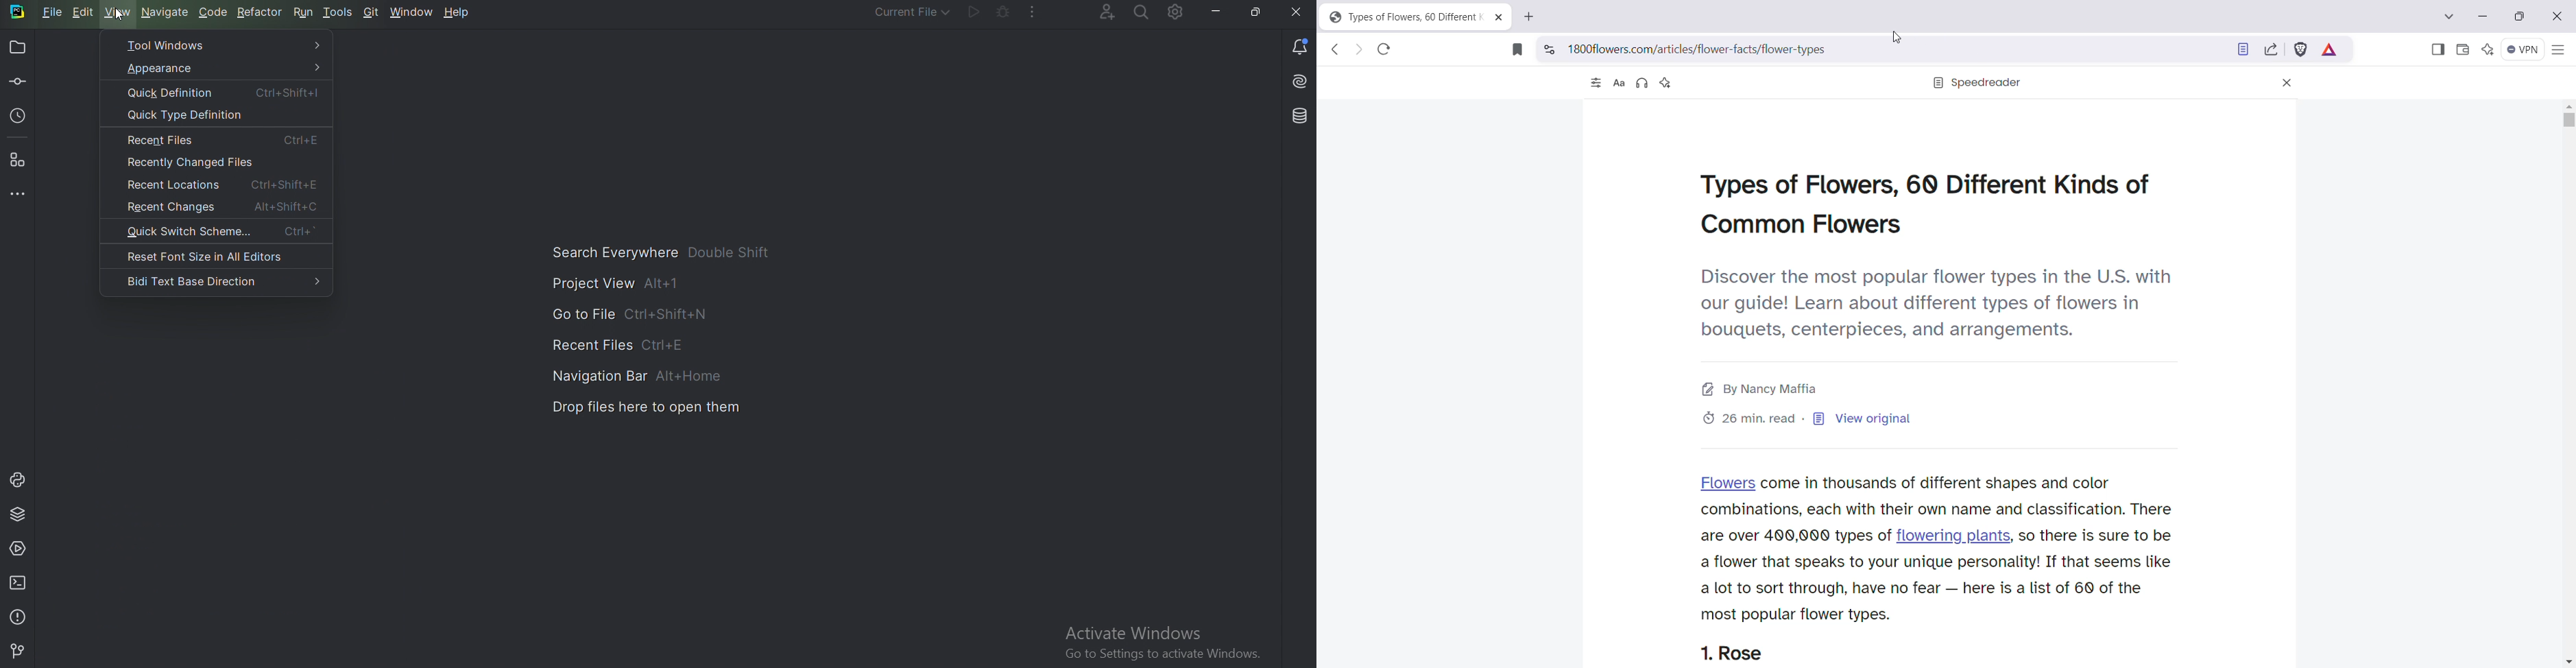 The height and width of the screenshot is (672, 2576). I want to click on Reset font size in all Editors, so click(217, 255).